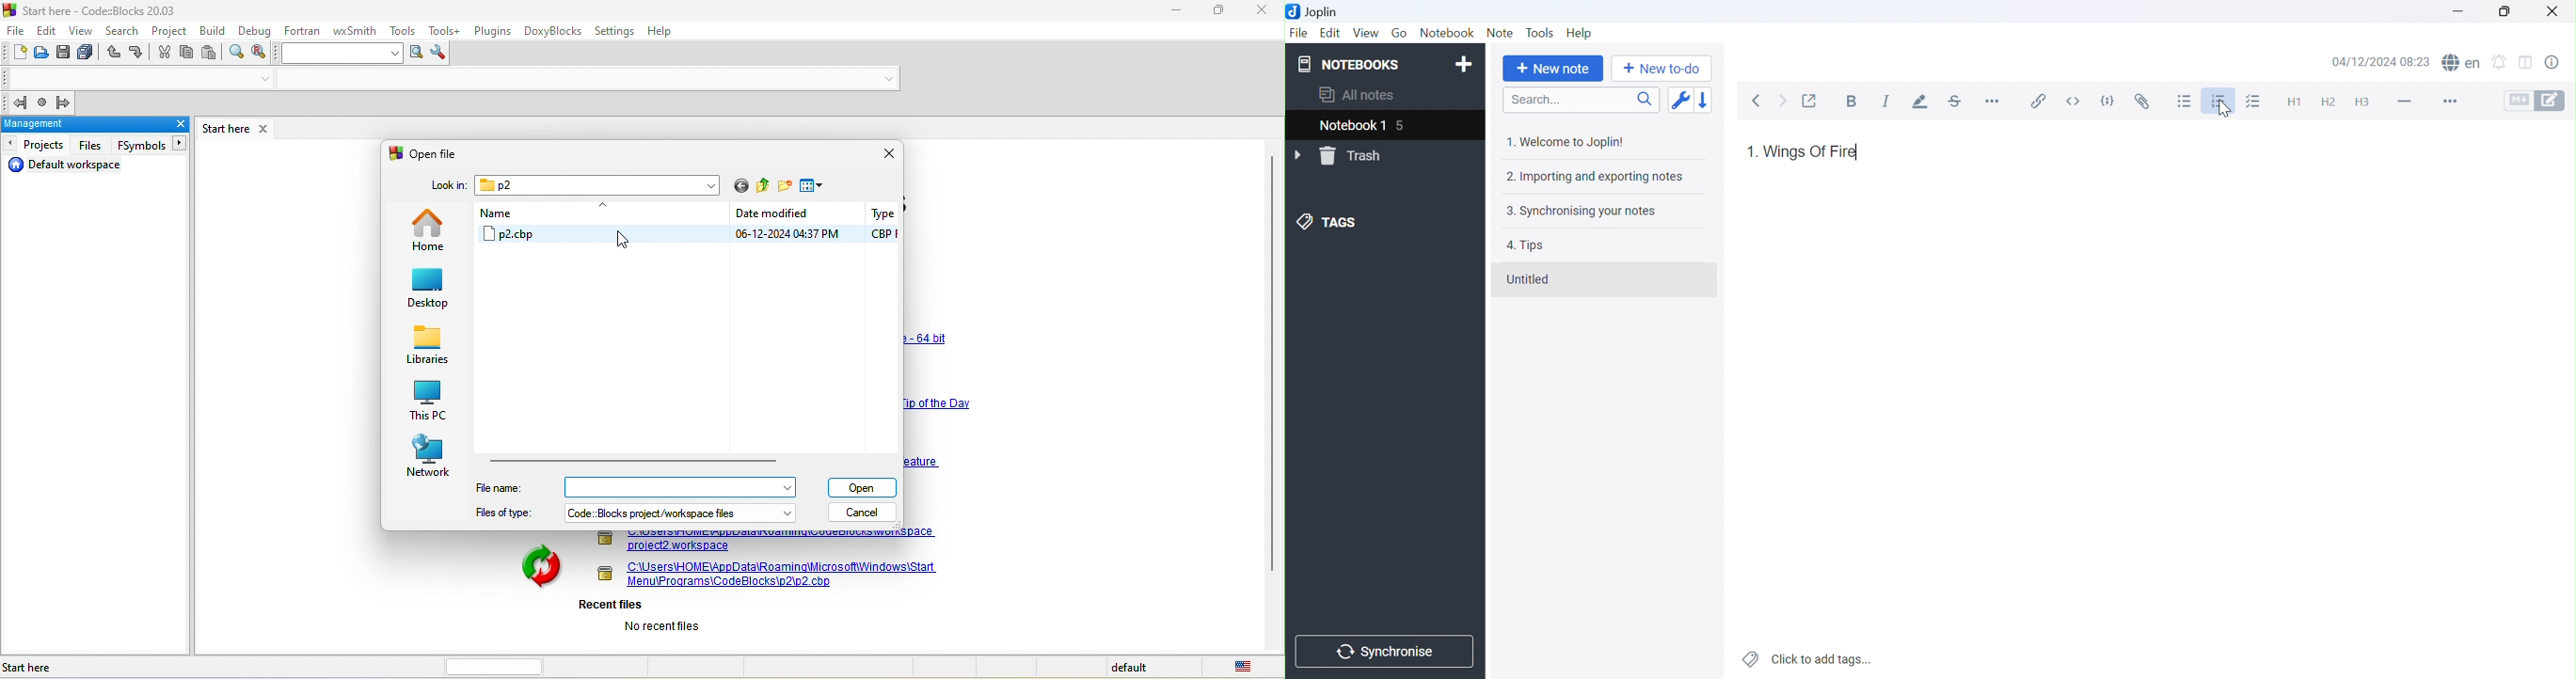  What do you see at coordinates (1352, 127) in the screenshot?
I see `Notebook 1` at bounding box center [1352, 127].